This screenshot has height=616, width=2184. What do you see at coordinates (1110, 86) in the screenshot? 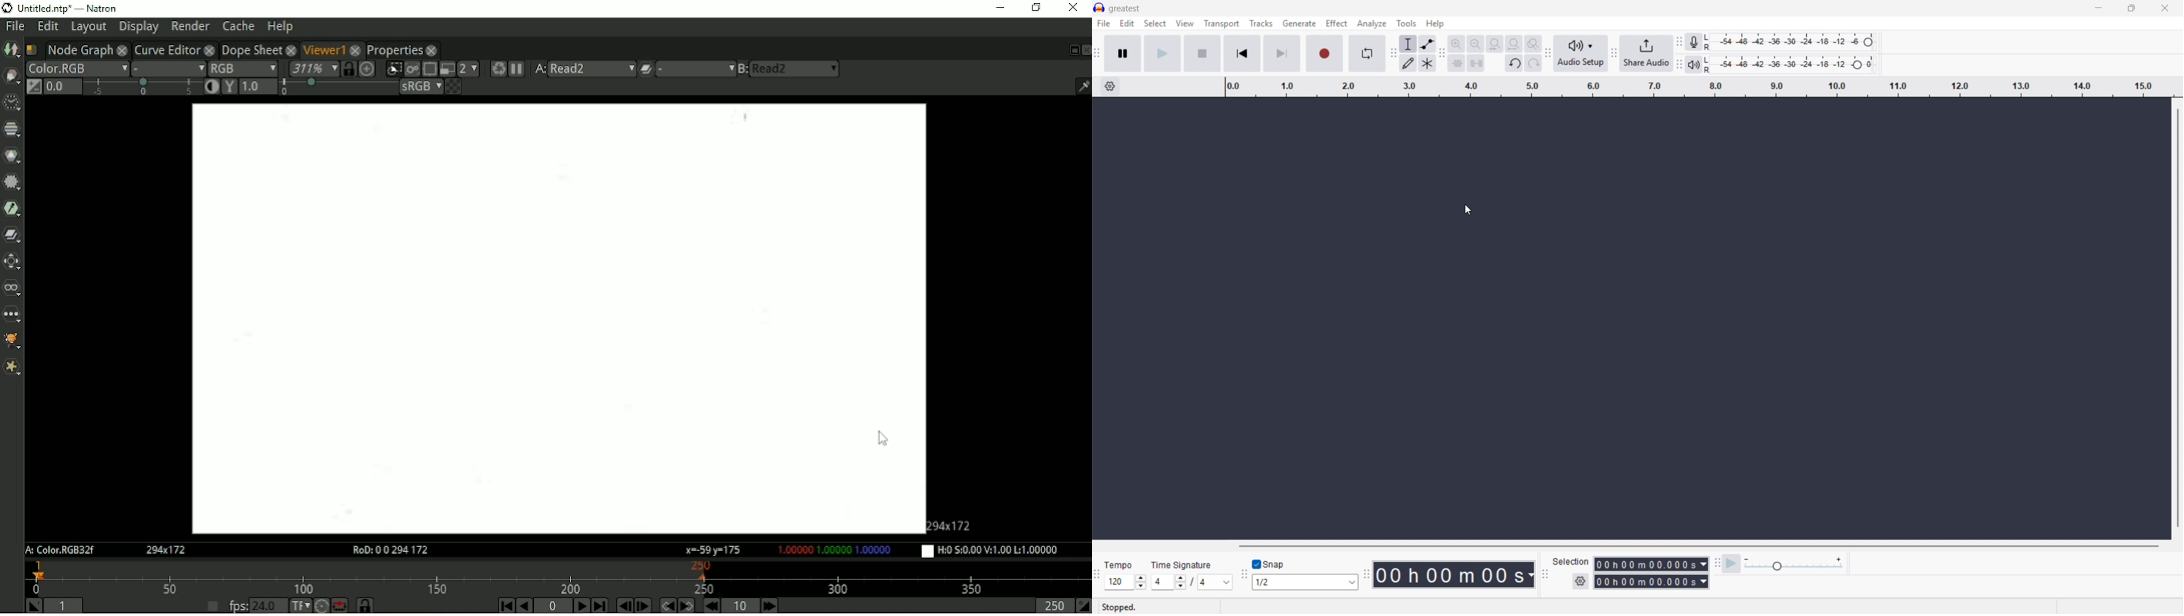
I see `Timeline settings ` at bounding box center [1110, 86].